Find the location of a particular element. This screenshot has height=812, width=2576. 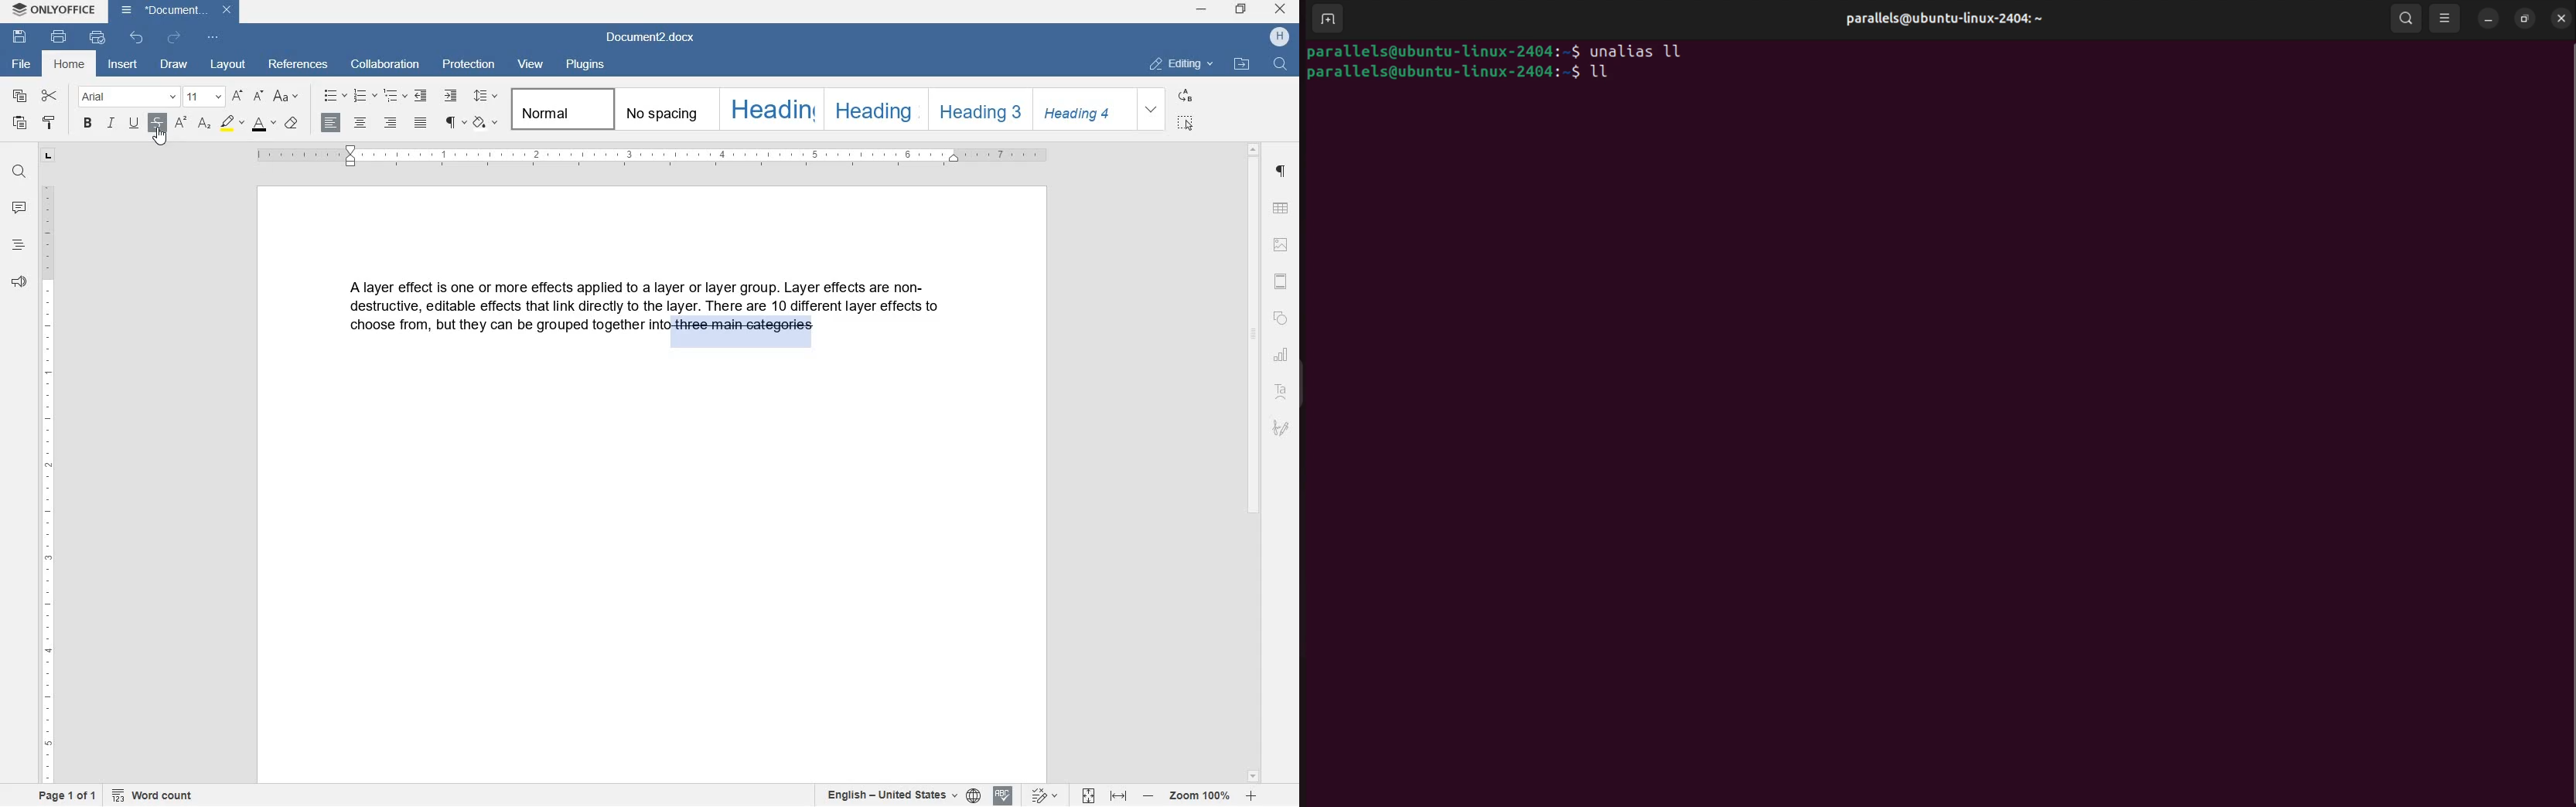

cut is located at coordinates (51, 97).